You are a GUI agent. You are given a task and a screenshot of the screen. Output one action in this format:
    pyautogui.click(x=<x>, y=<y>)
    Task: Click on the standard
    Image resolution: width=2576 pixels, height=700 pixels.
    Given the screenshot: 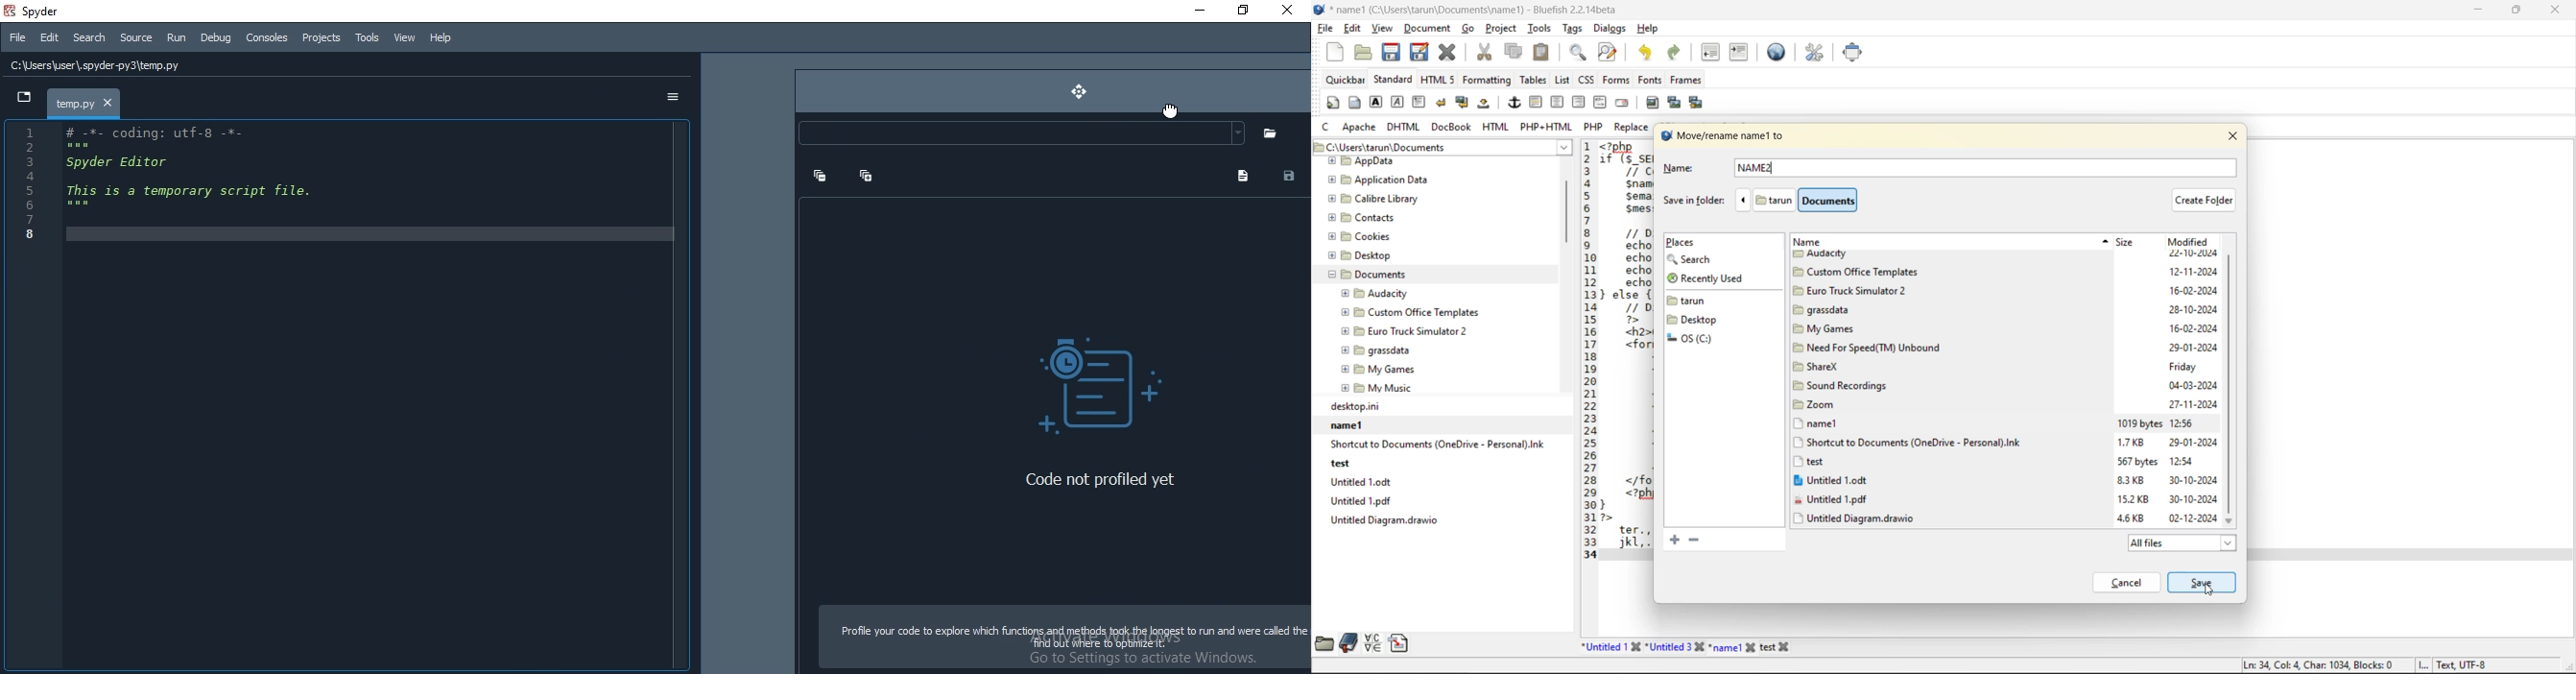 What is the action you would take?
    pyautogui.click(x=1394, y=81)
    